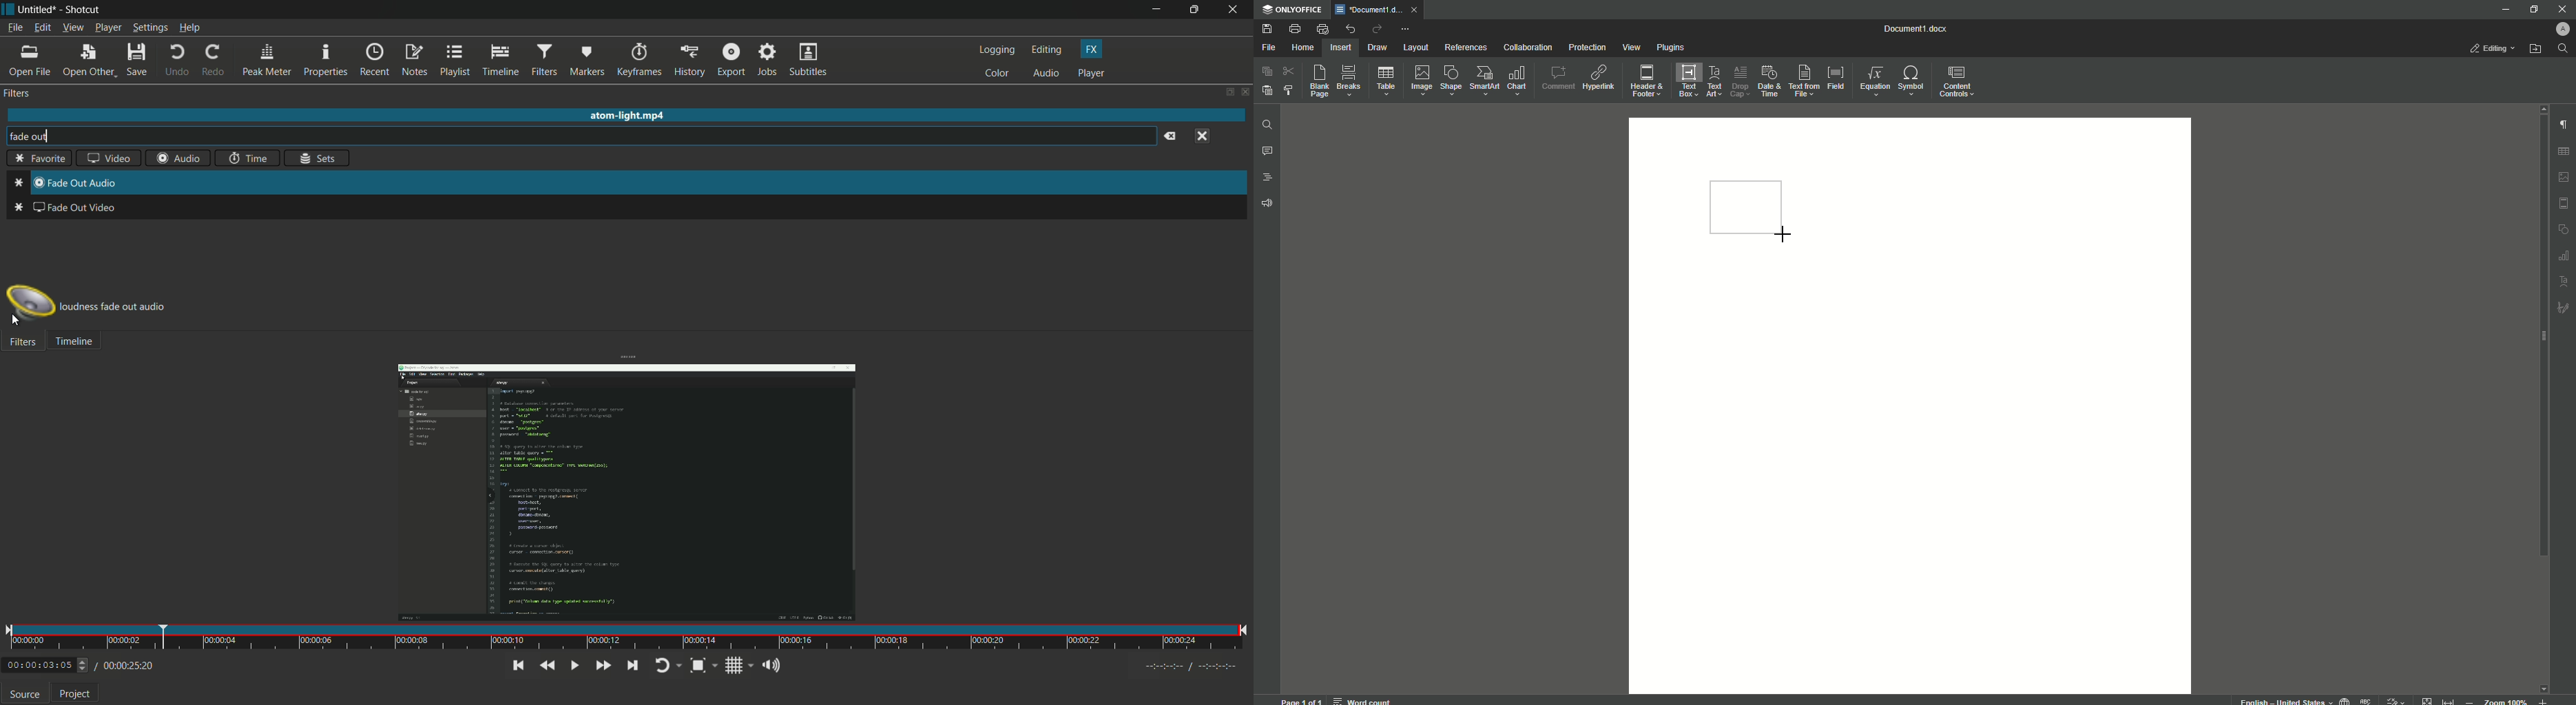  I want to click on timeline, so click(74, 343).